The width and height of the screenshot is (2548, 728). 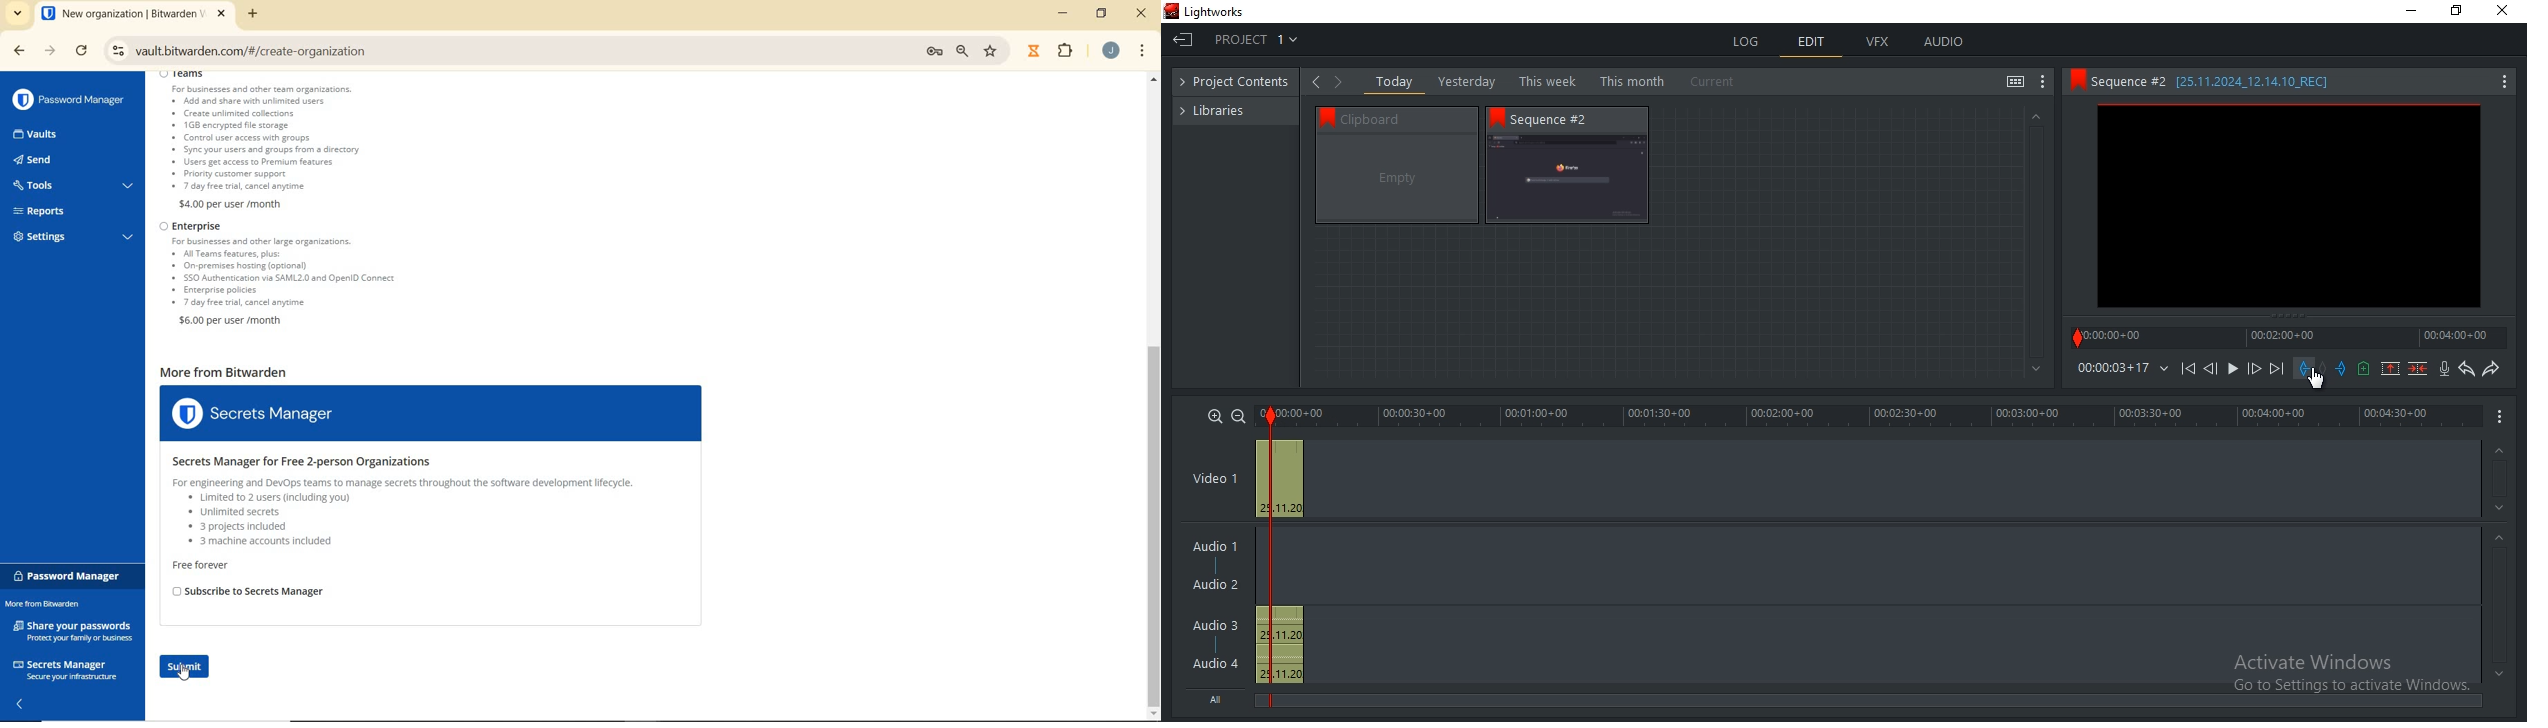 I want to click on JIBBLE, so click(x=1034, y=49).